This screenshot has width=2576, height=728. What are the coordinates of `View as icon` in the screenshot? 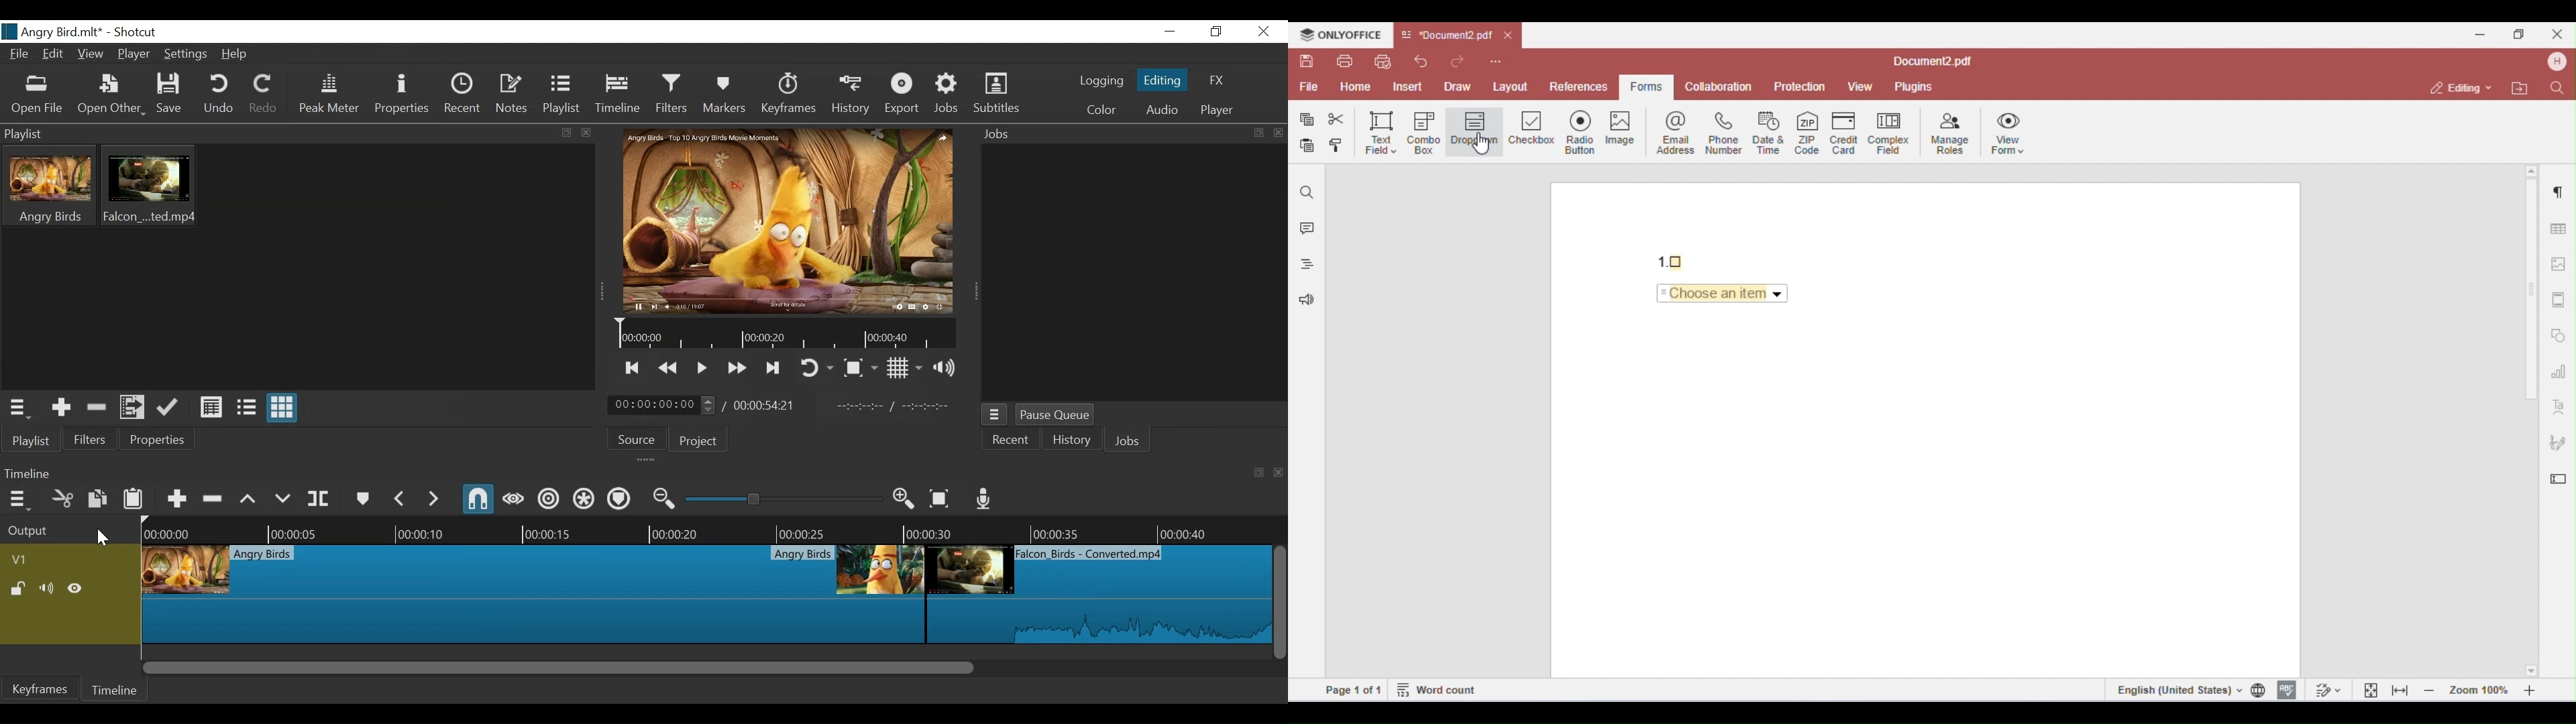 It's located at (281, 408).